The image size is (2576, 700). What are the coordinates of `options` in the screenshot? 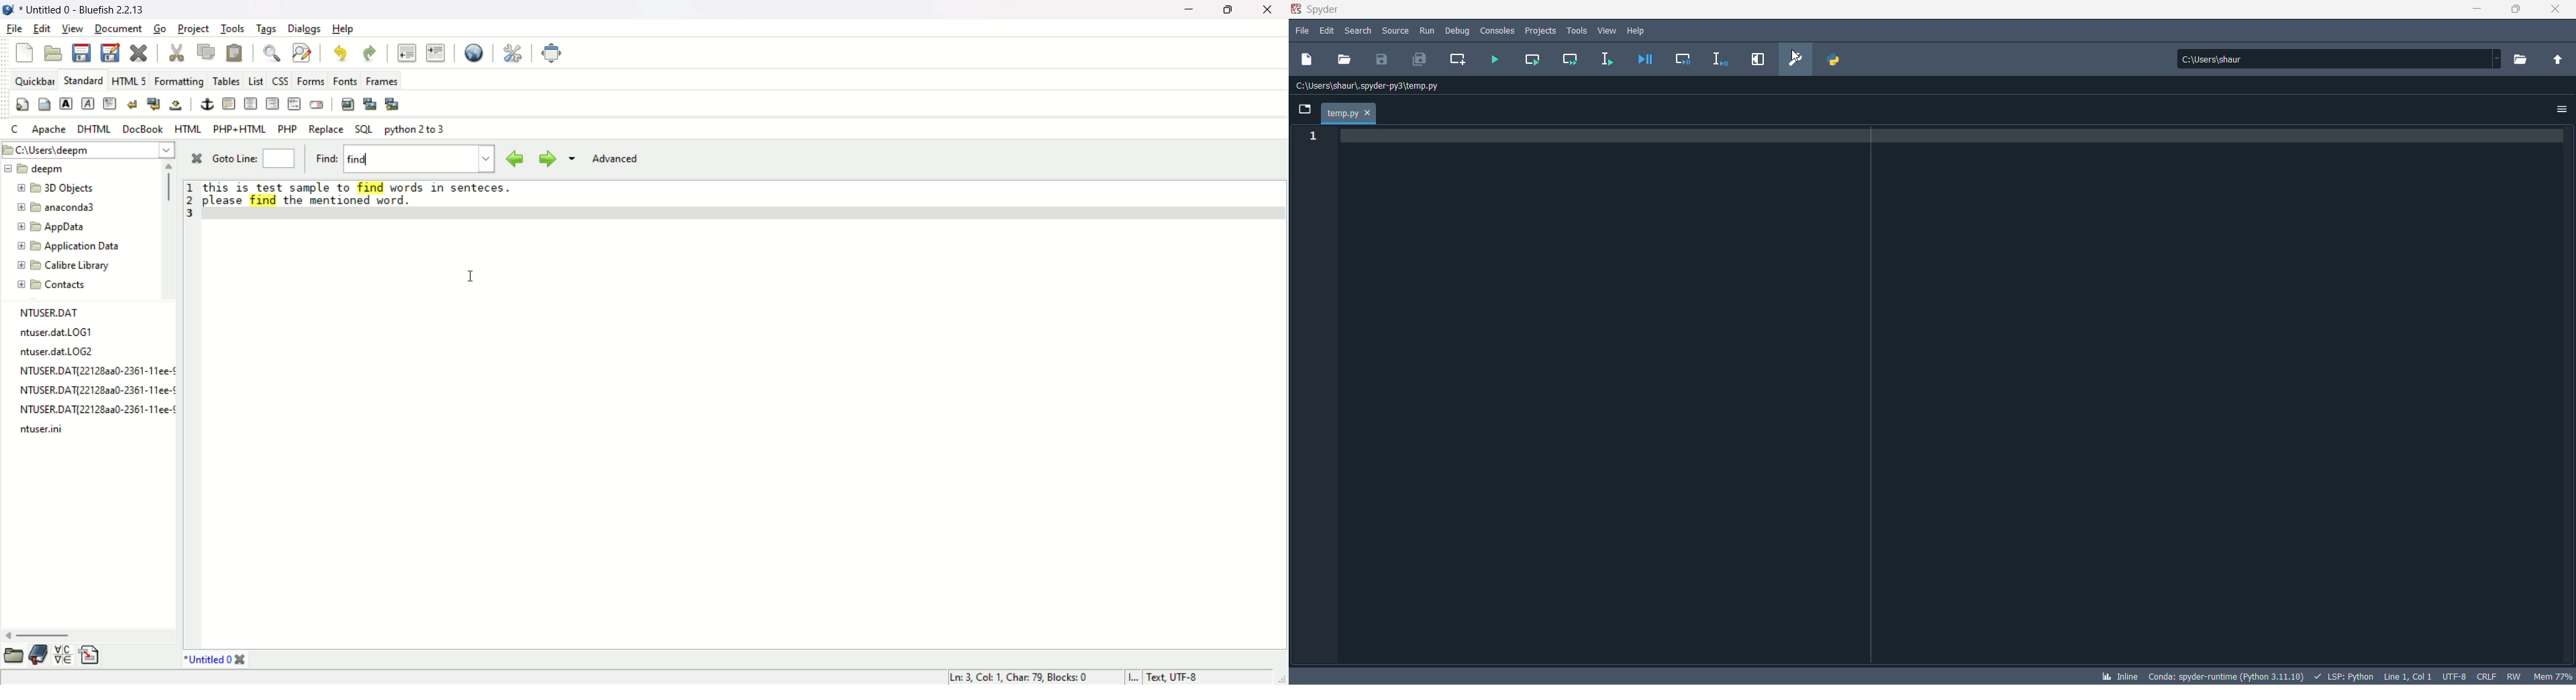 It's located at (2563, 106).